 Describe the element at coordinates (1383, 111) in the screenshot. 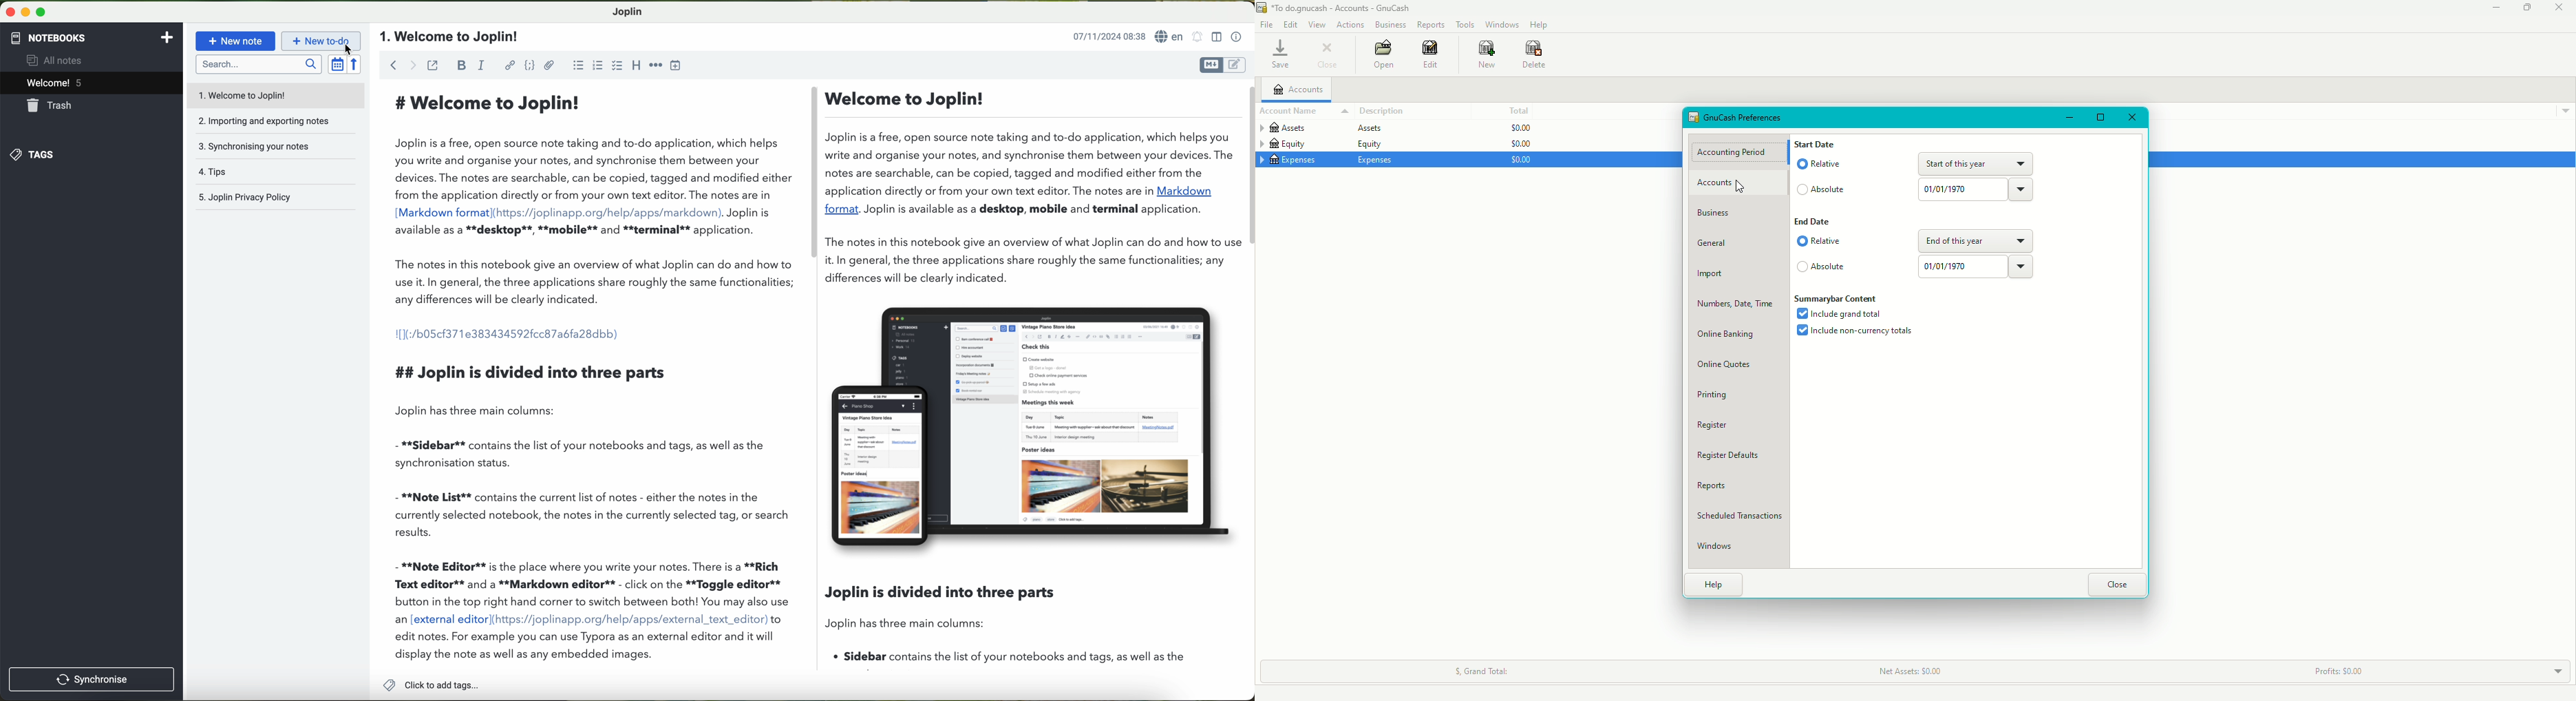

I see `Description` at that location.